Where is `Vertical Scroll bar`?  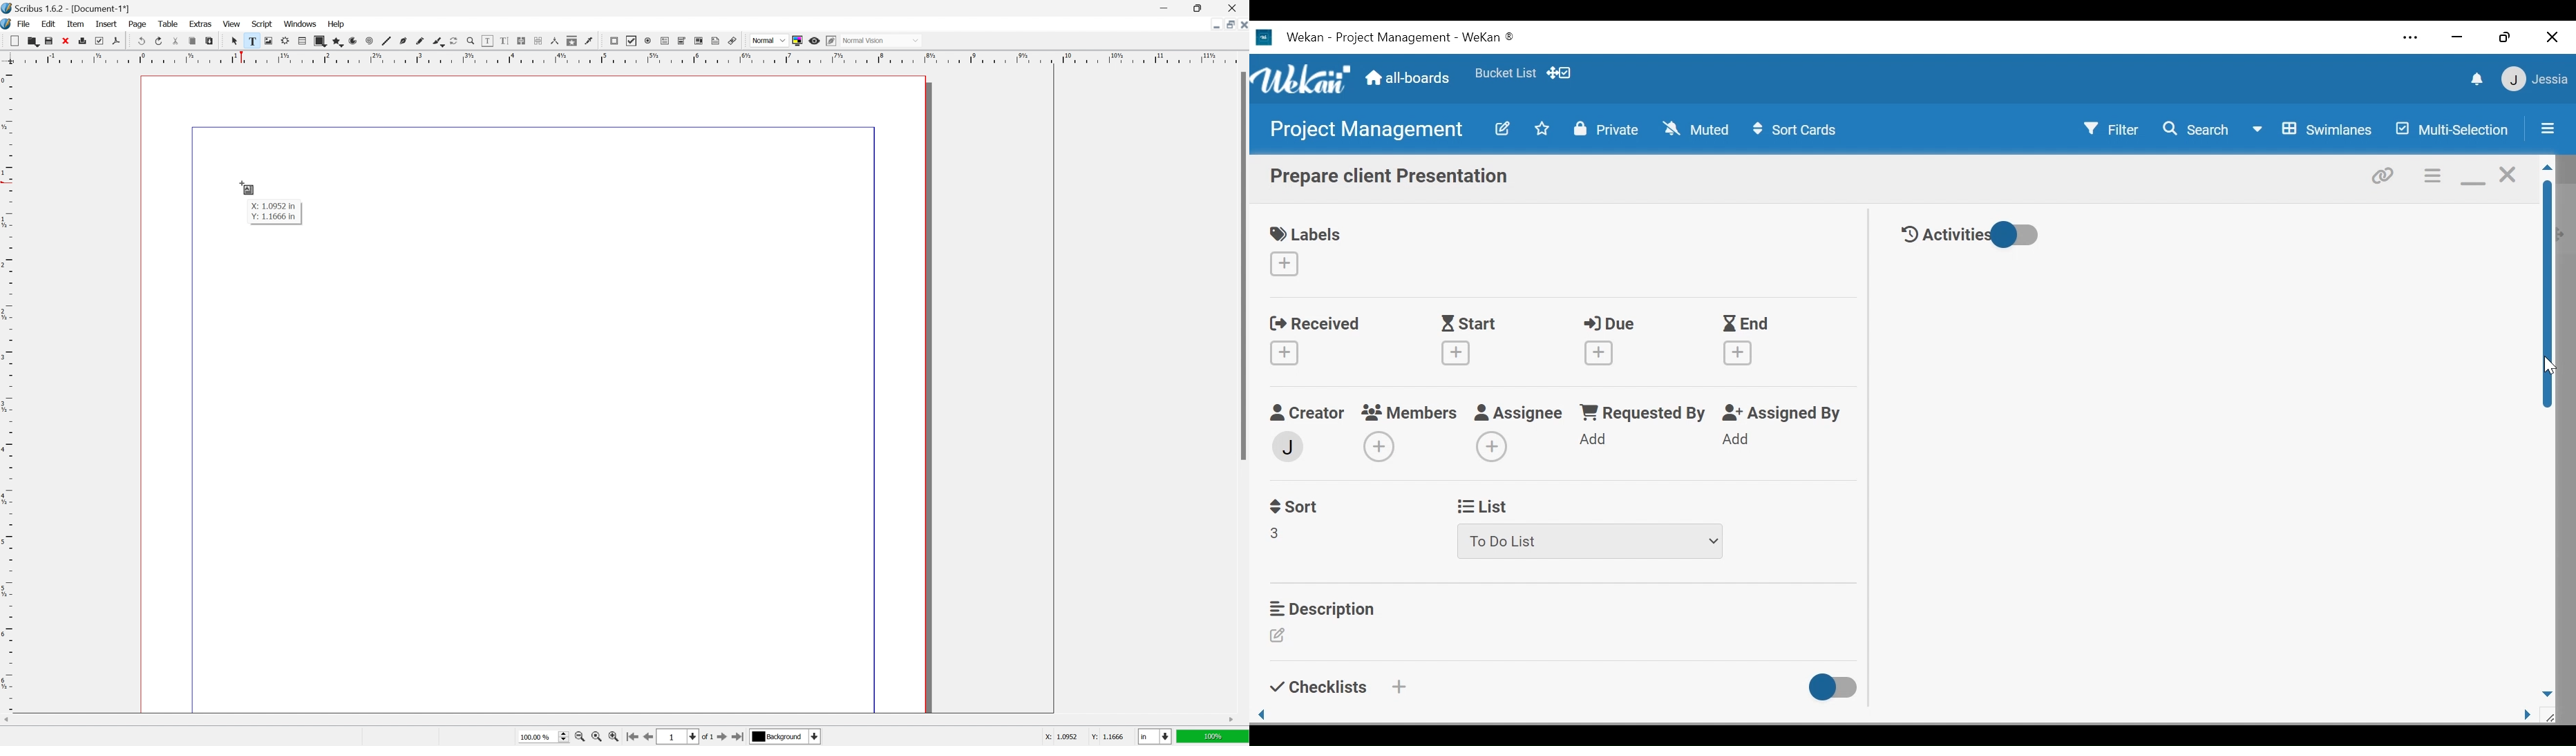
Vertical Scroll bar is located at coordinates (2548, 295).